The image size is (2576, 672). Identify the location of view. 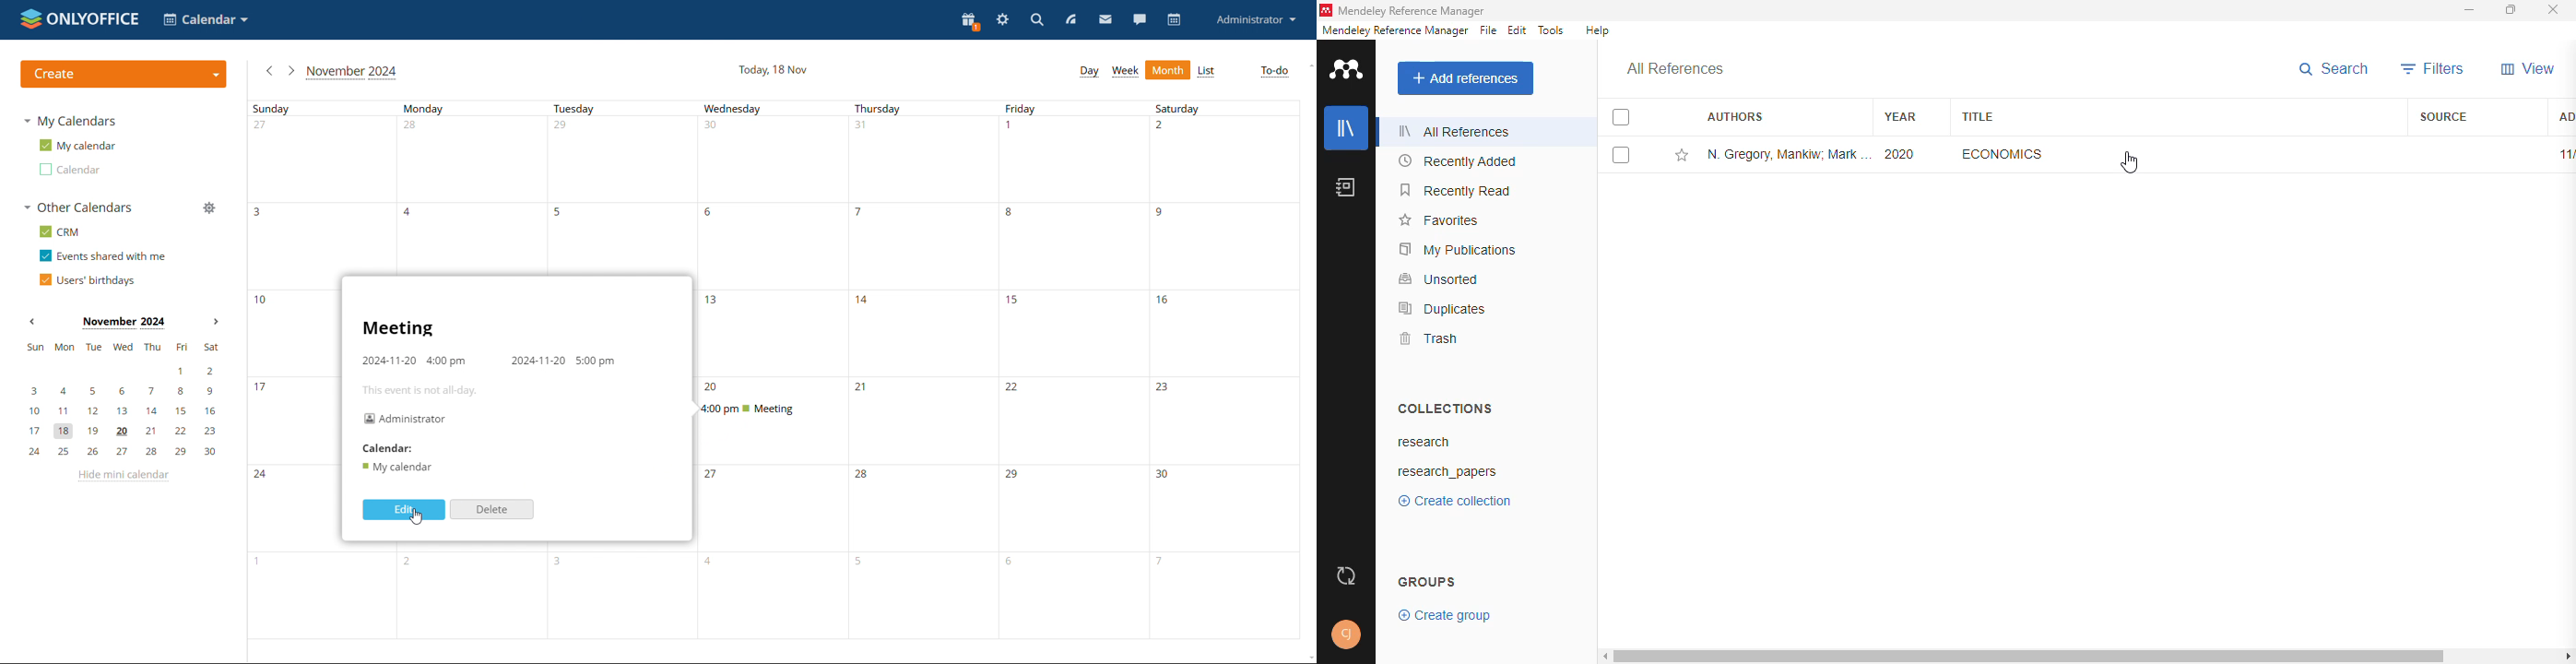
(2527, 68).